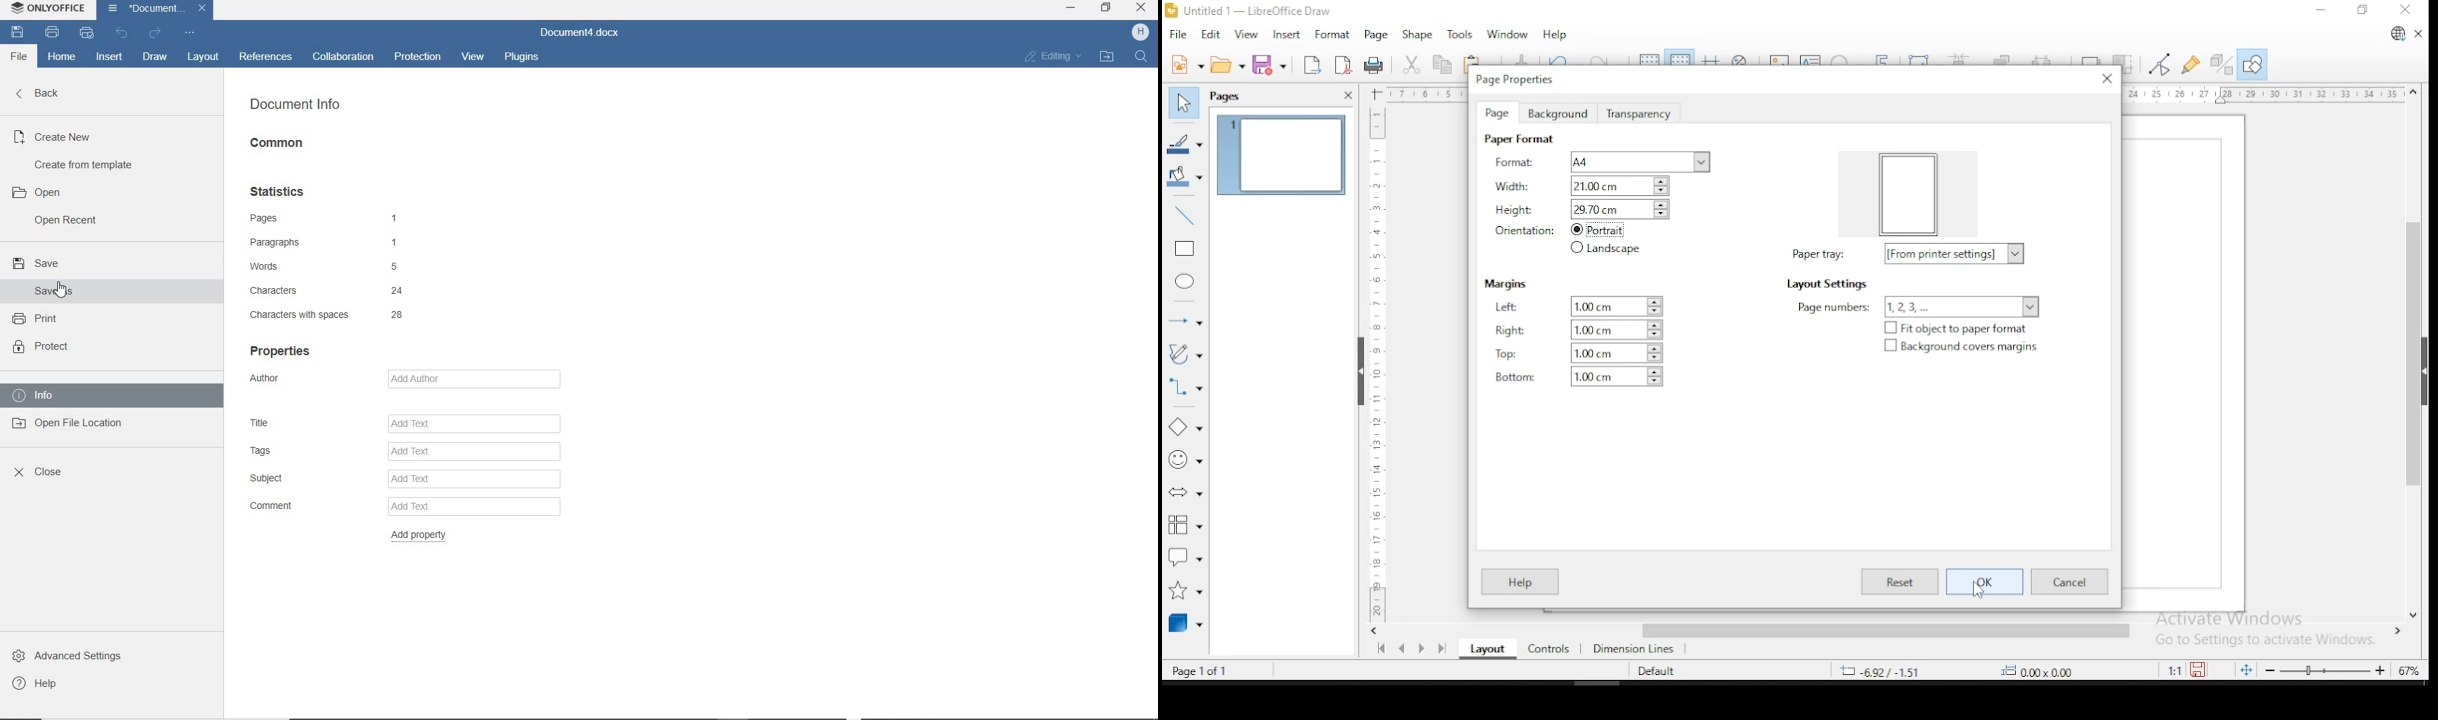 This screenshot has height=728, width=2464. Describe the element at coordinates (1908, 253) in the screenshot. I see `layout settings` at that location.